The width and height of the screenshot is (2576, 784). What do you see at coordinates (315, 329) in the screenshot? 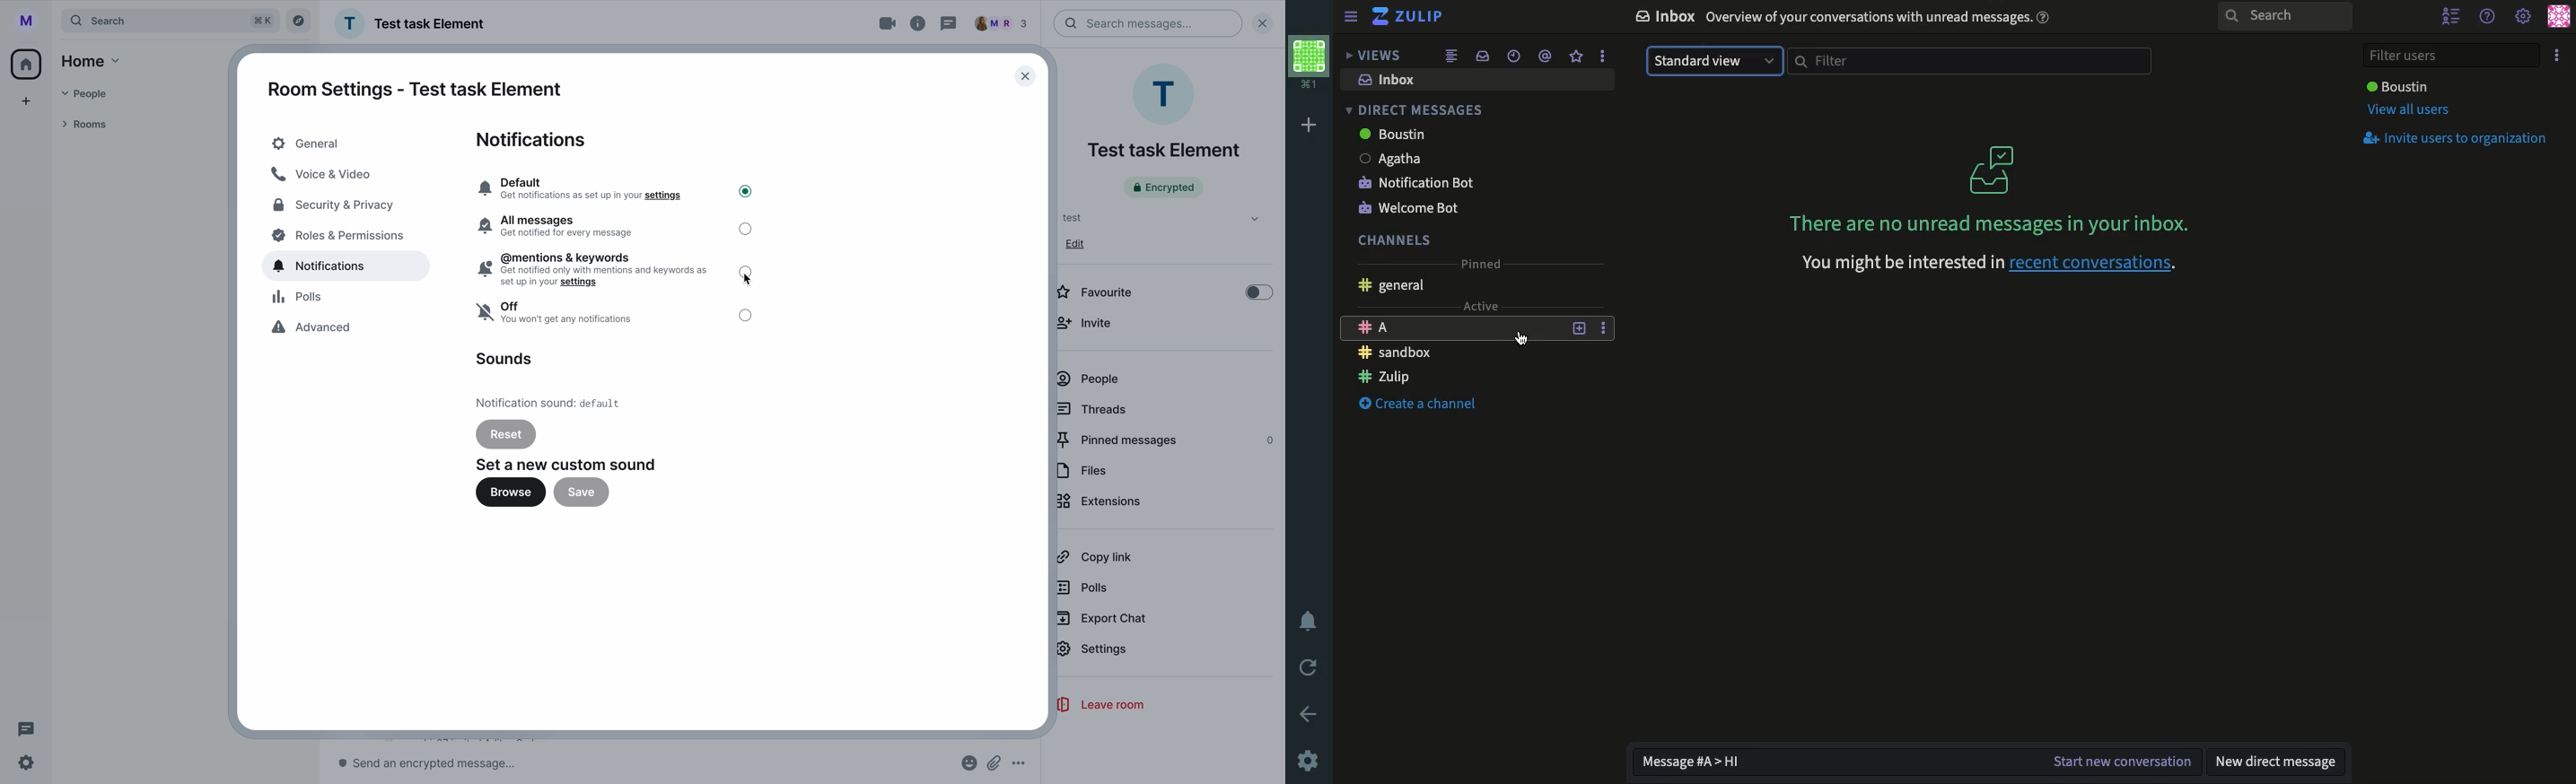
I see `advanced` at bounding box center [315, 329].